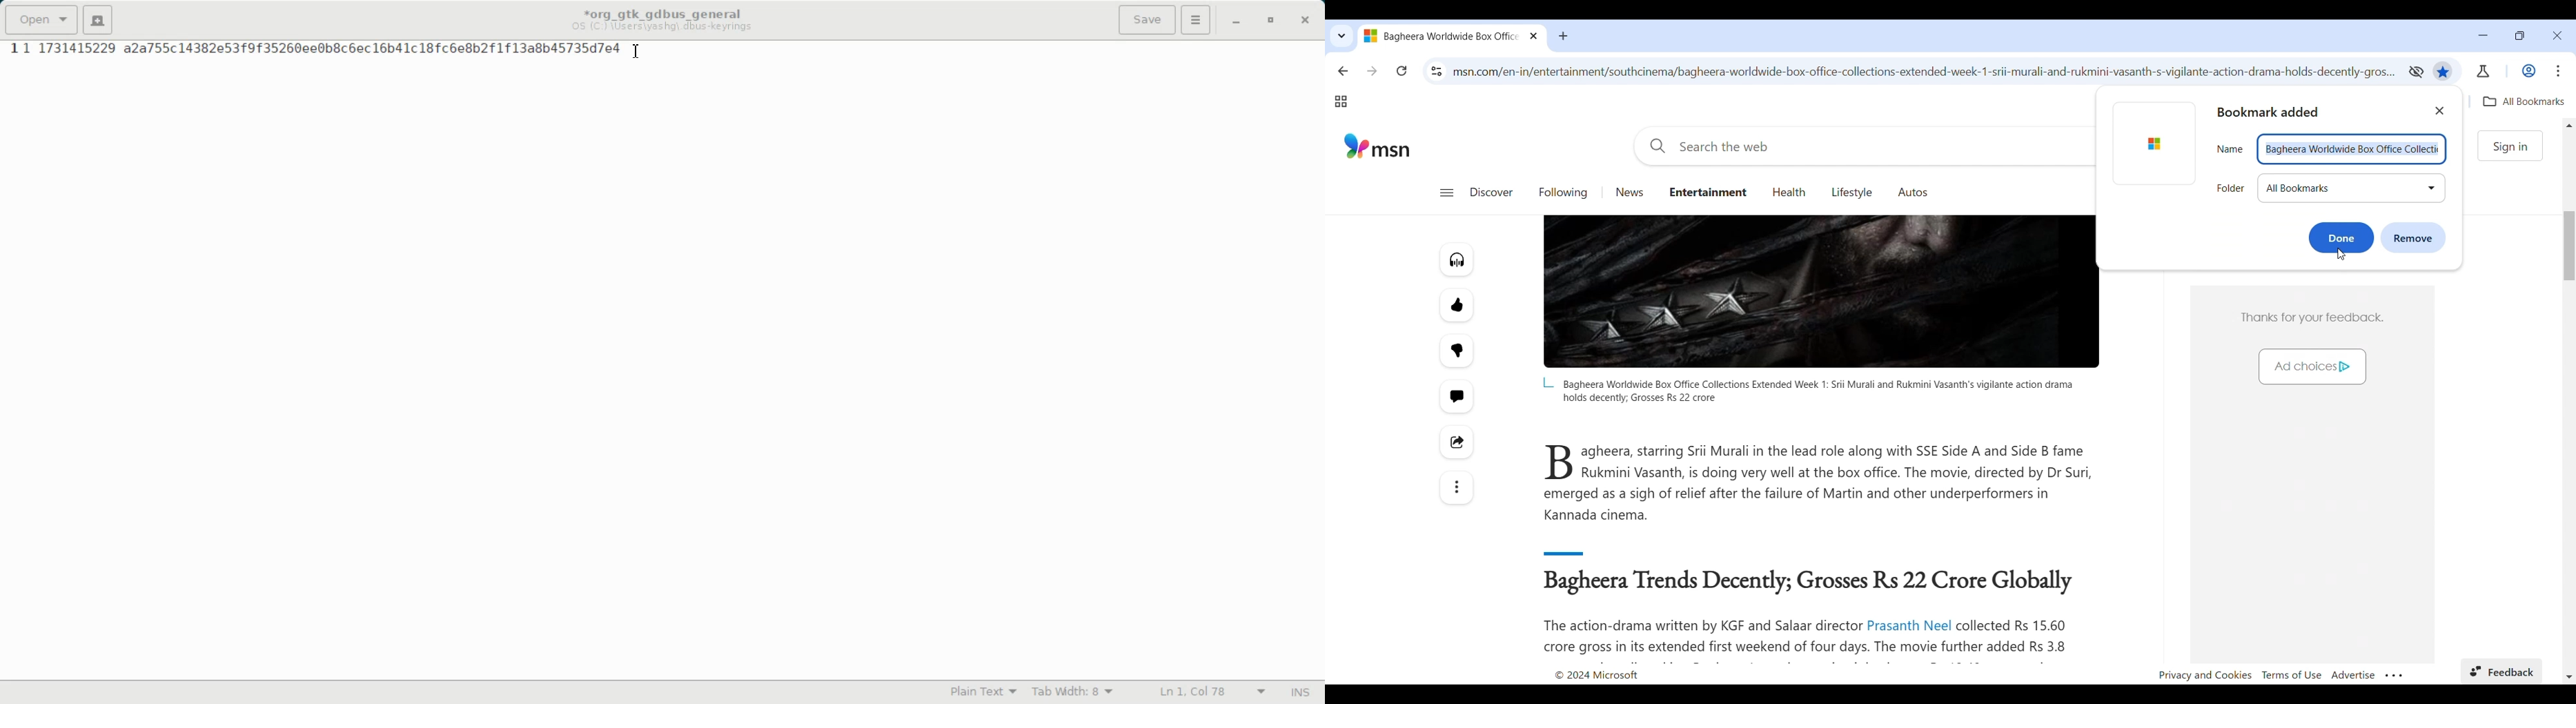  I want to click on Customize and control Chromium, so click(2559, 70).